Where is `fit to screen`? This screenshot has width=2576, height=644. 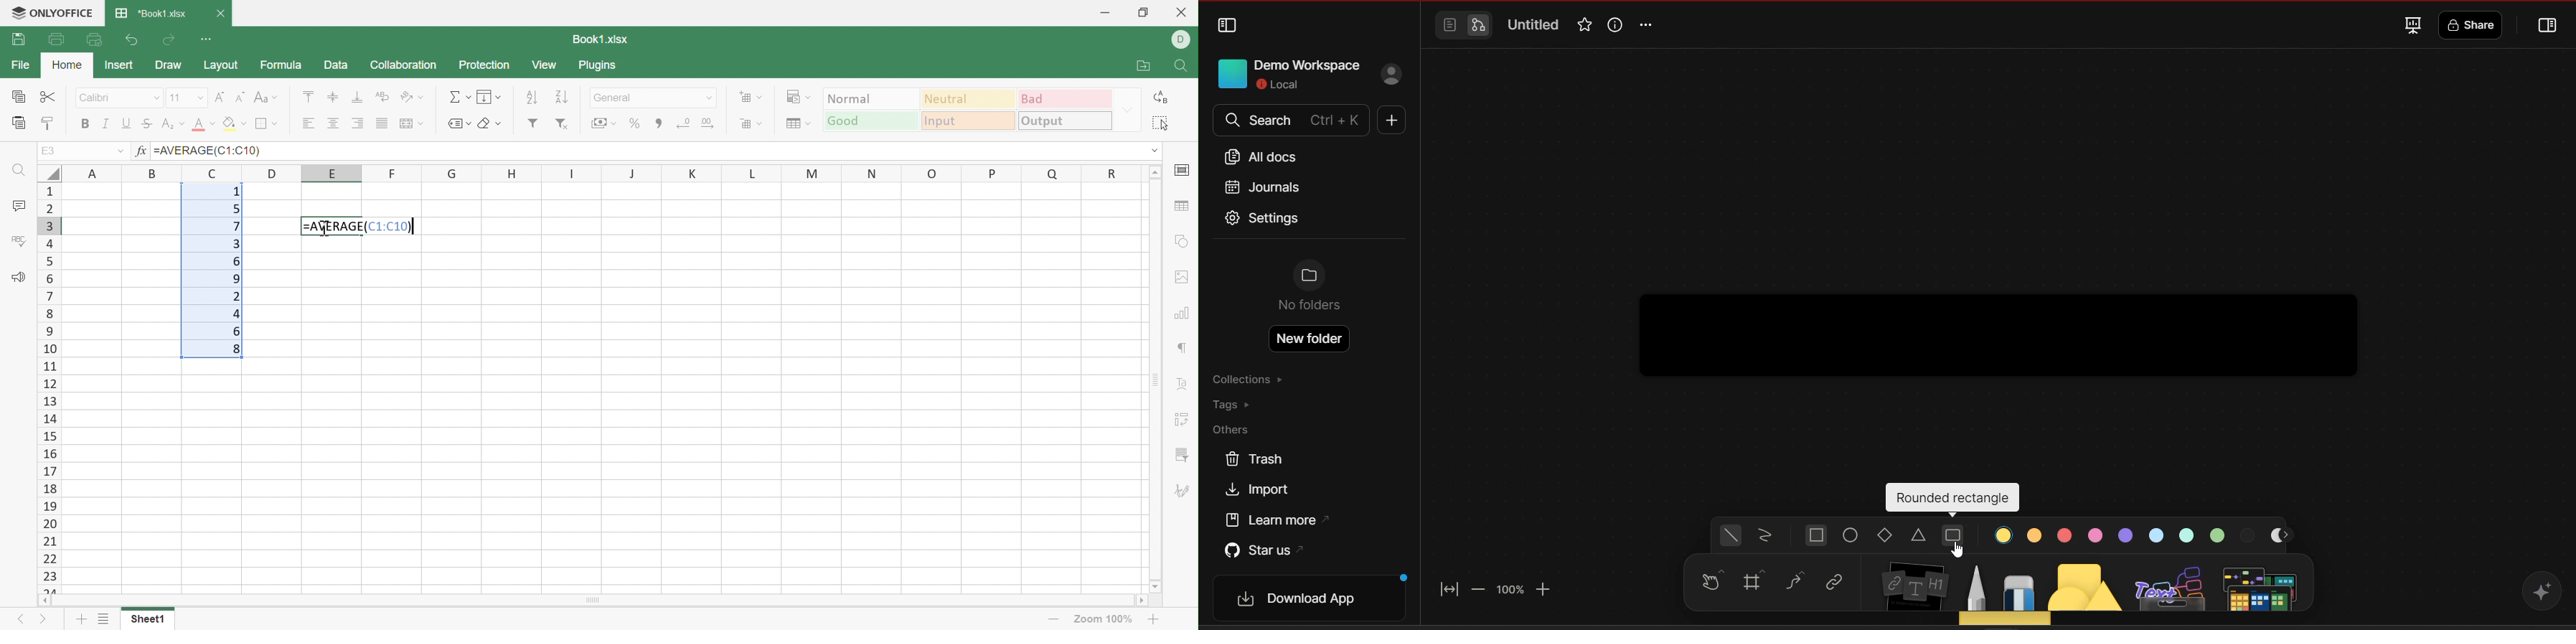 fit to screen is located at coordinates (1452, 587).